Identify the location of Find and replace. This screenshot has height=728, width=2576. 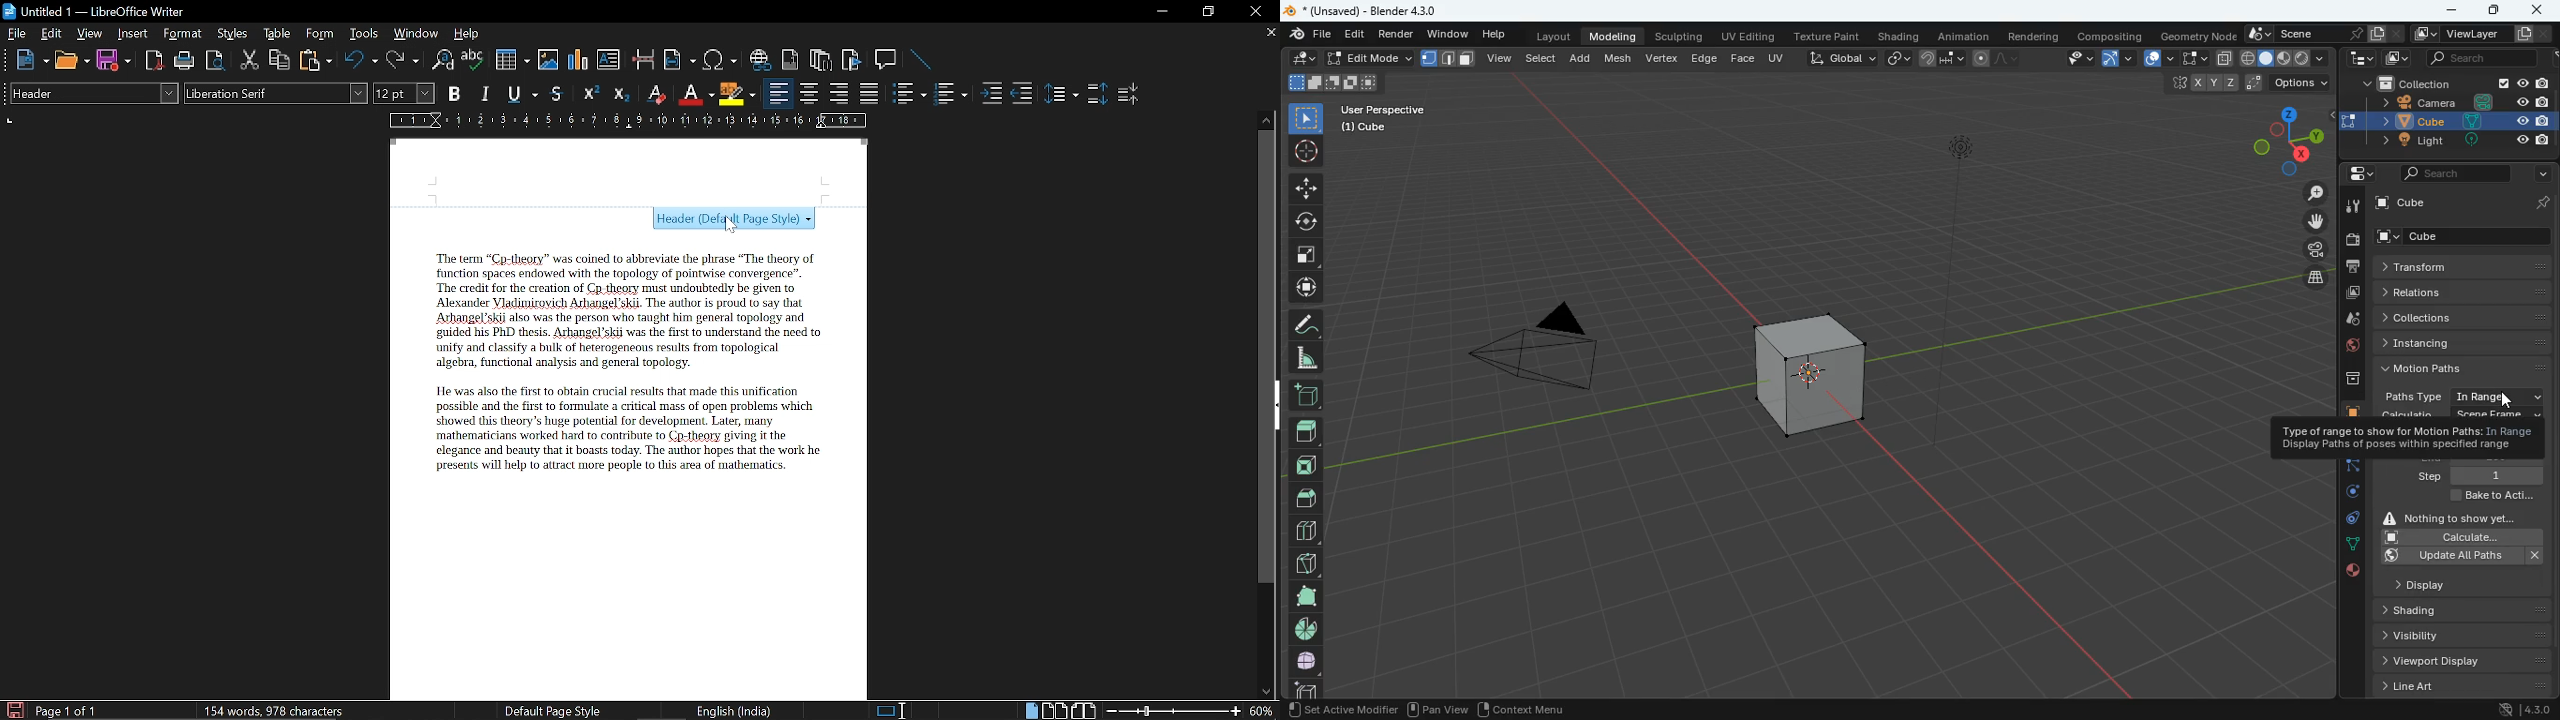
(441, 61).